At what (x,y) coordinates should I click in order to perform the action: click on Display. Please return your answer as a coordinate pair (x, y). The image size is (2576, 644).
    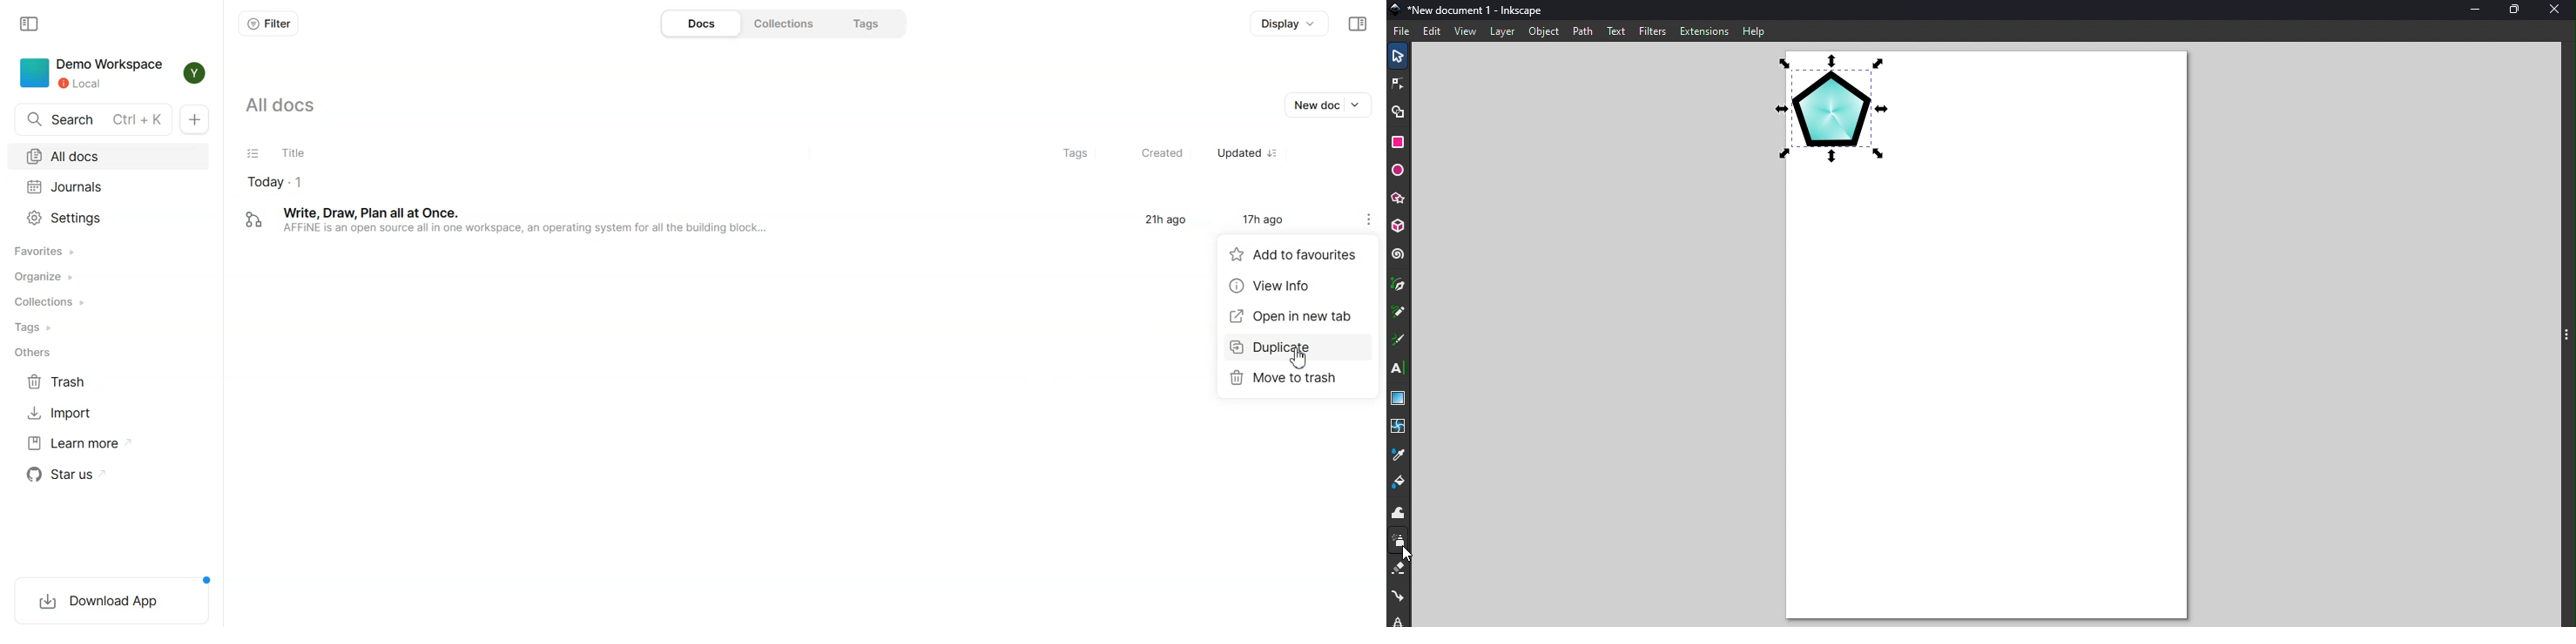
    Looking at the image, I should click on (1290, 24).